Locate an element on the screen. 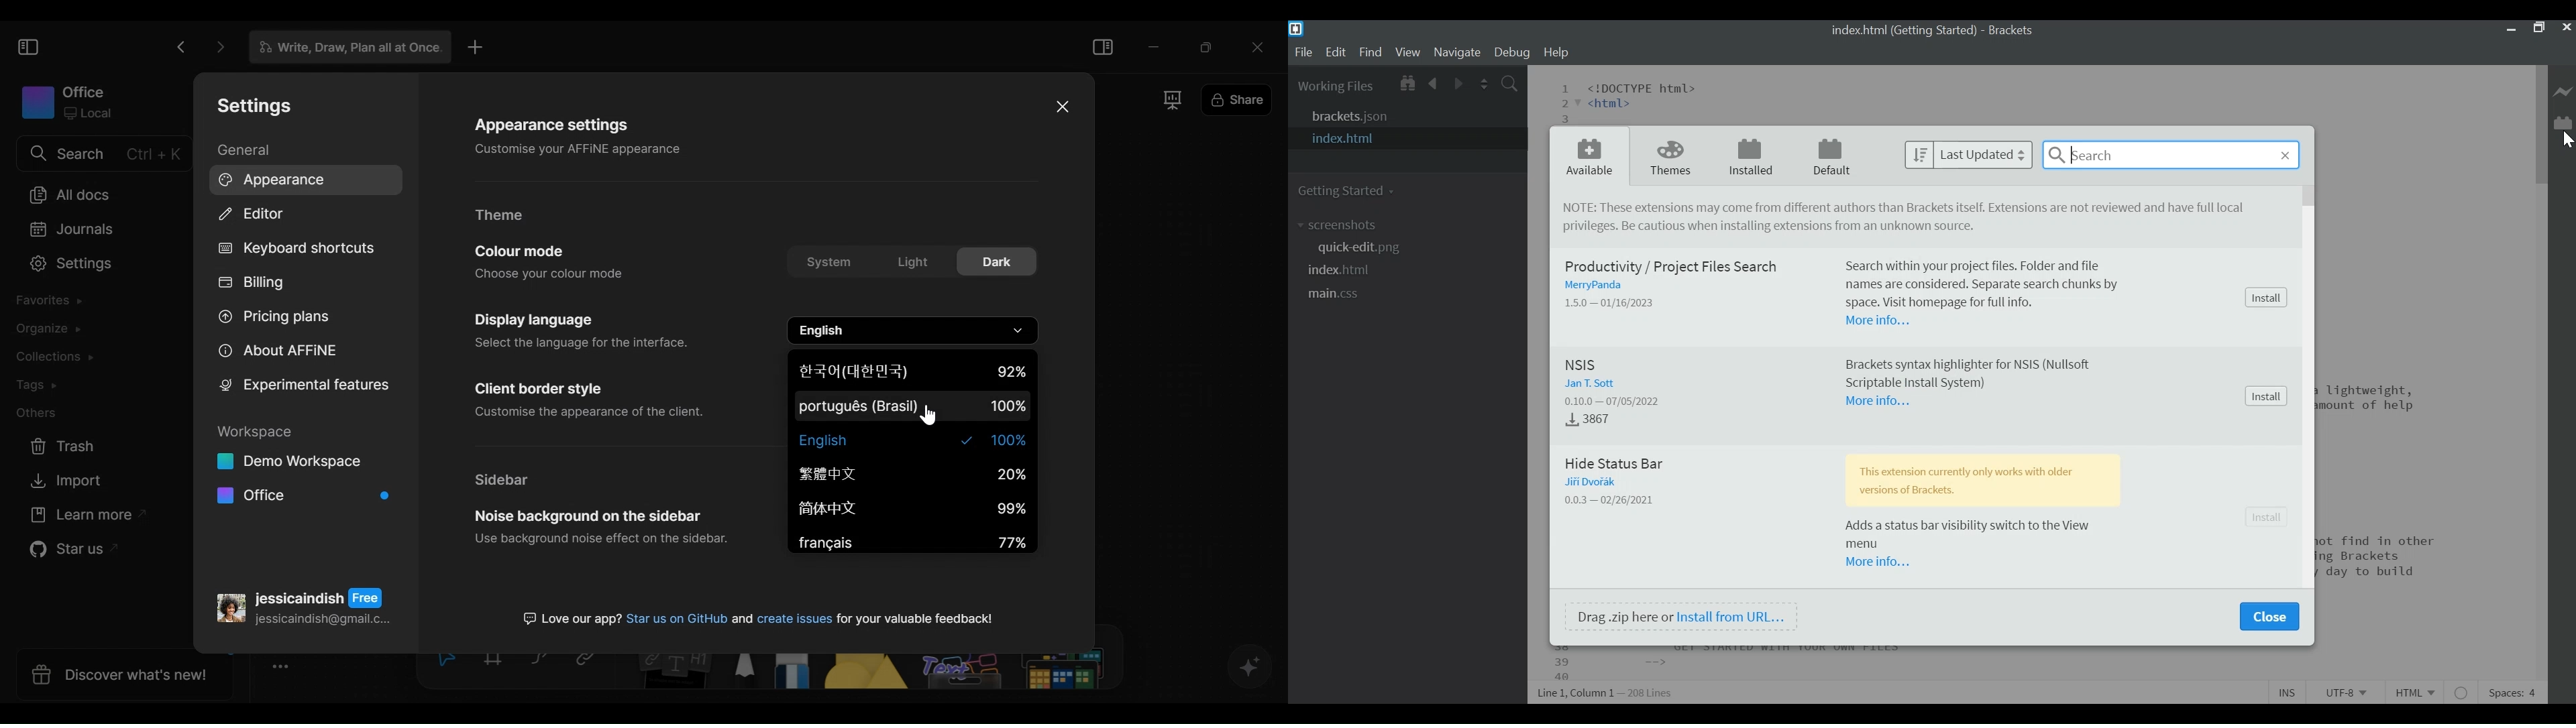 This screenshot has width=2576, height=728. minimize is located at coordinates (1155, 46).